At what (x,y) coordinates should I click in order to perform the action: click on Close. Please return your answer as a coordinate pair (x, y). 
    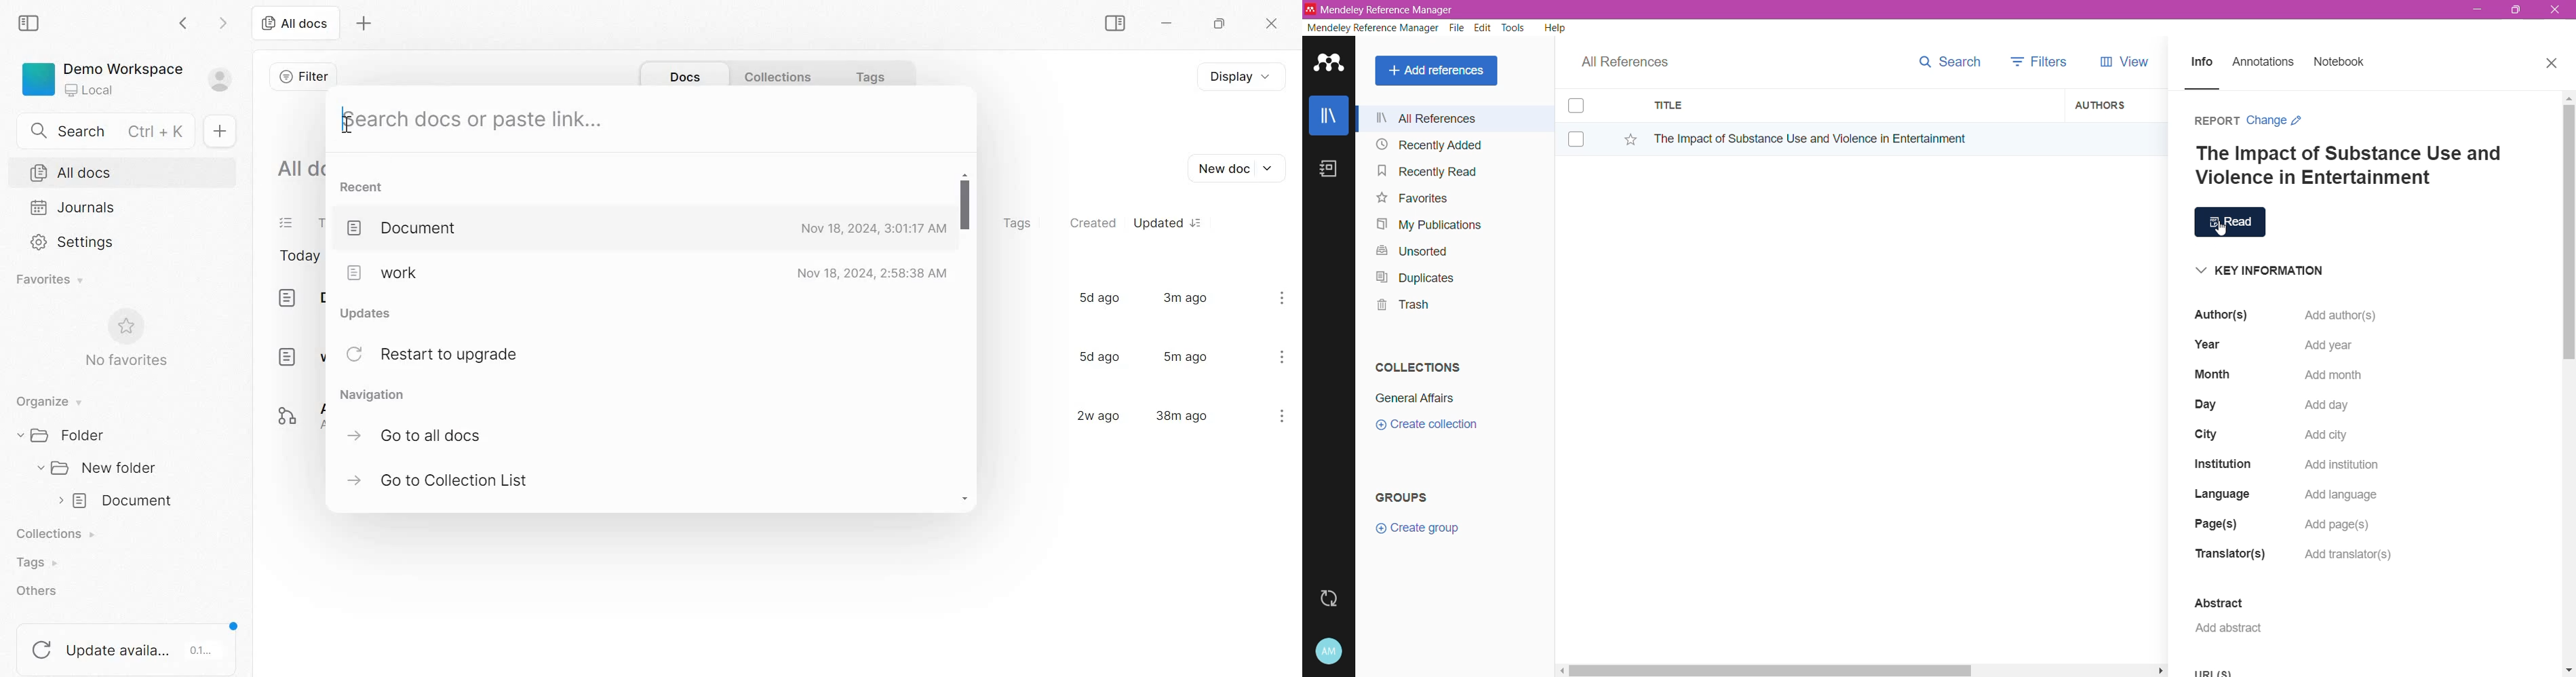
    Looking at the image, I should click on (2551, 64).